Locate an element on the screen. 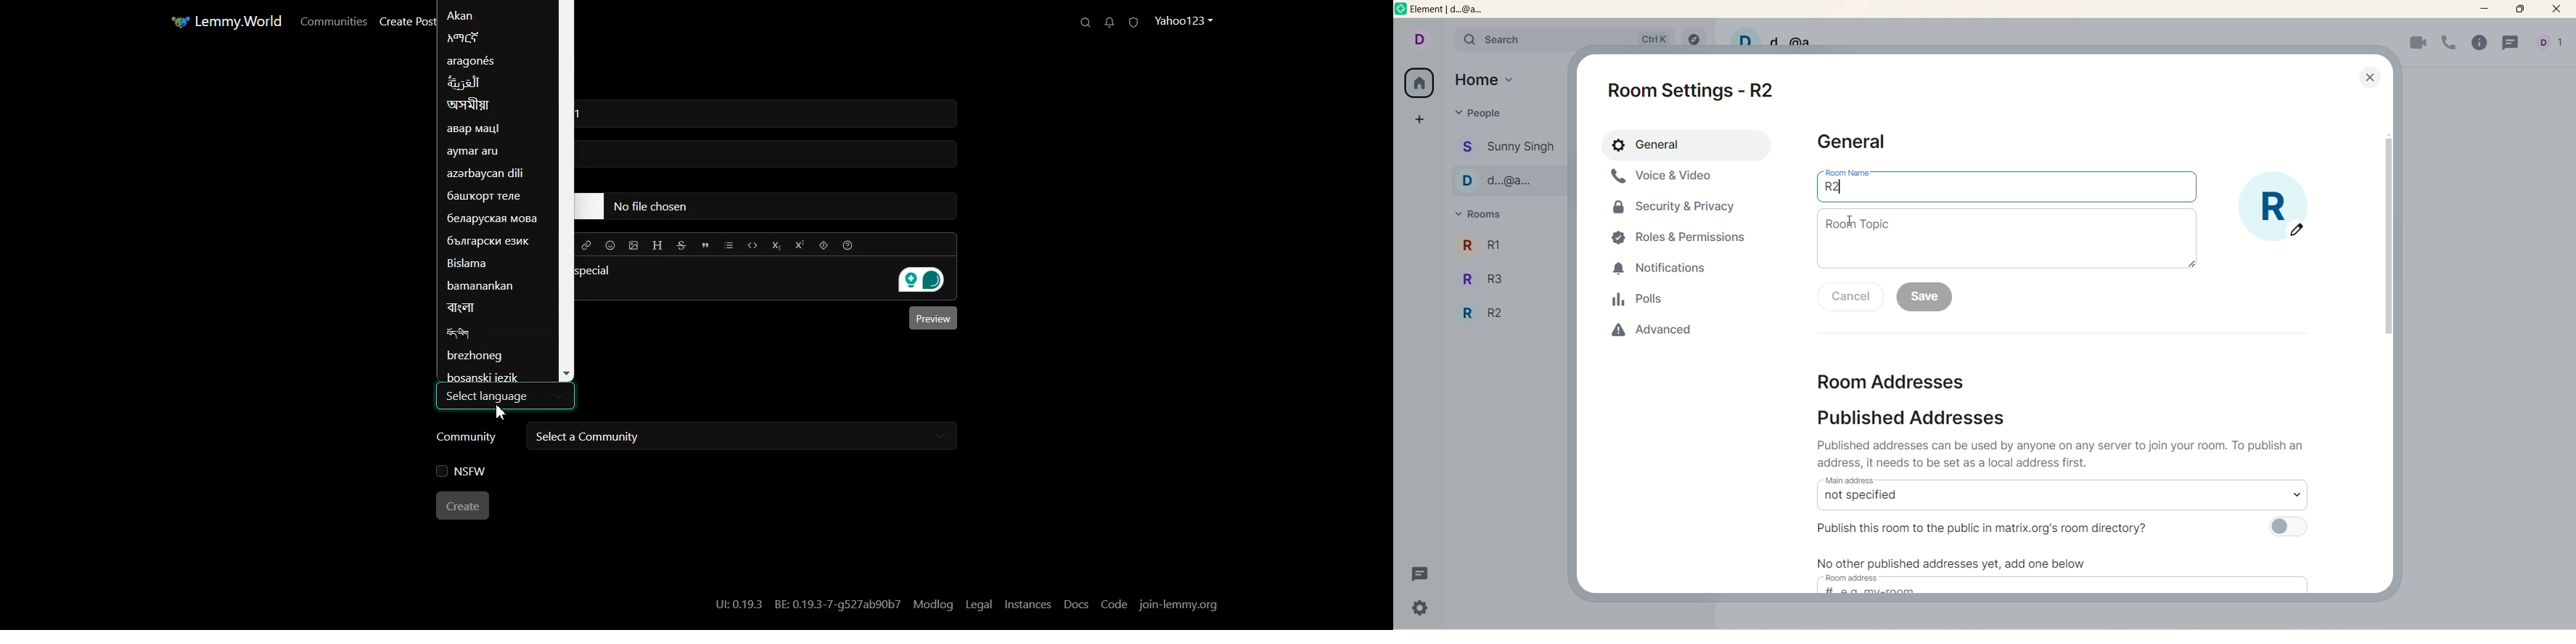 This screenshot has width=2576, height=644. roles and permissions is located at coordinates (1683, 239).